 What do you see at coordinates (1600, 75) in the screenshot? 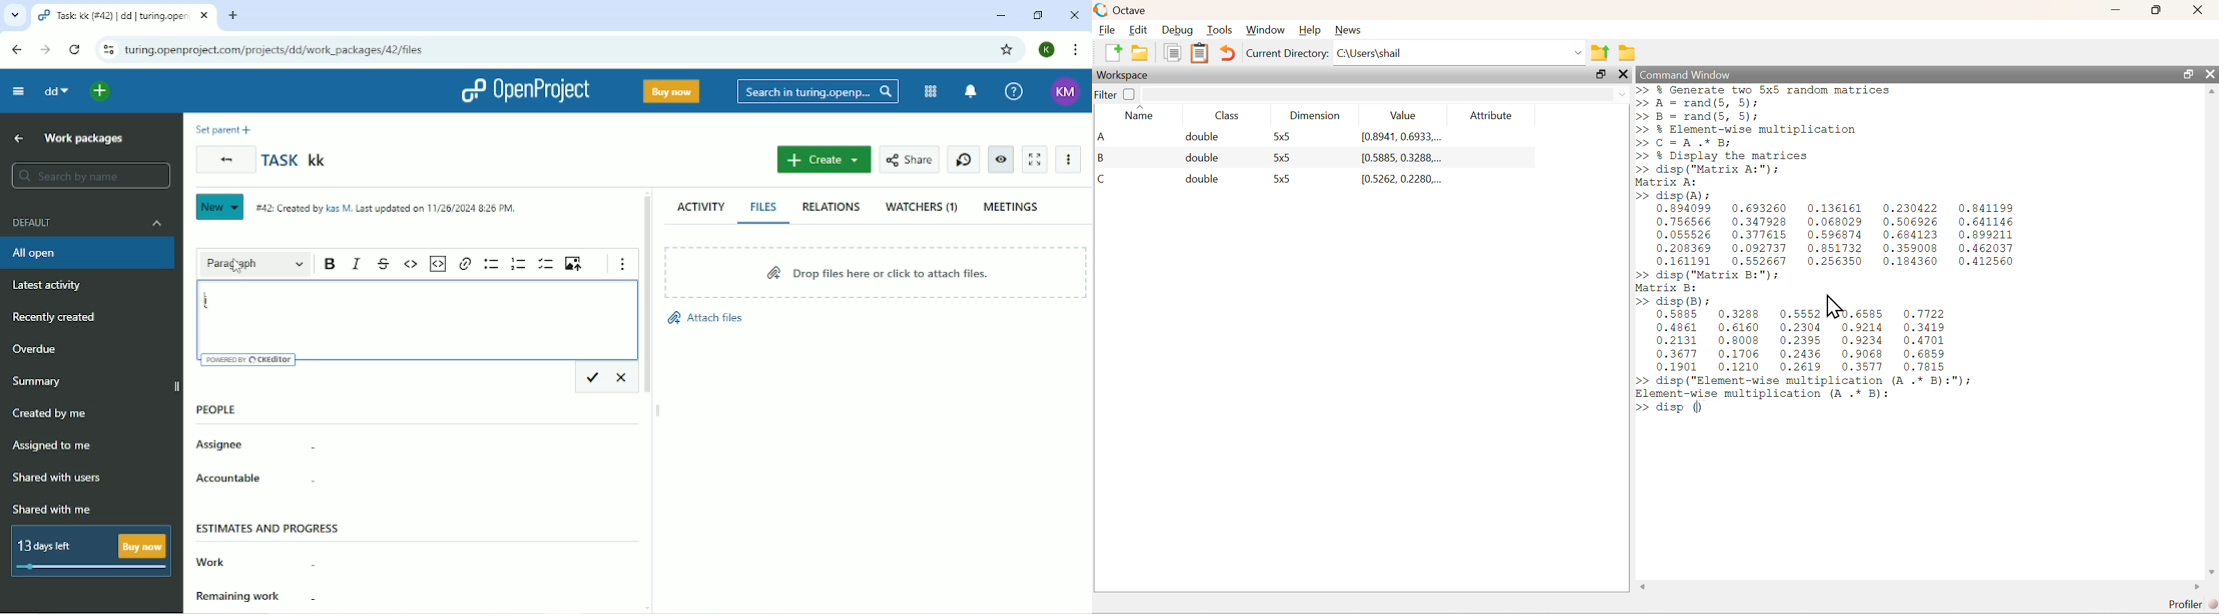
I see `Maximize/Restore` at bounding box center [1600, 75].